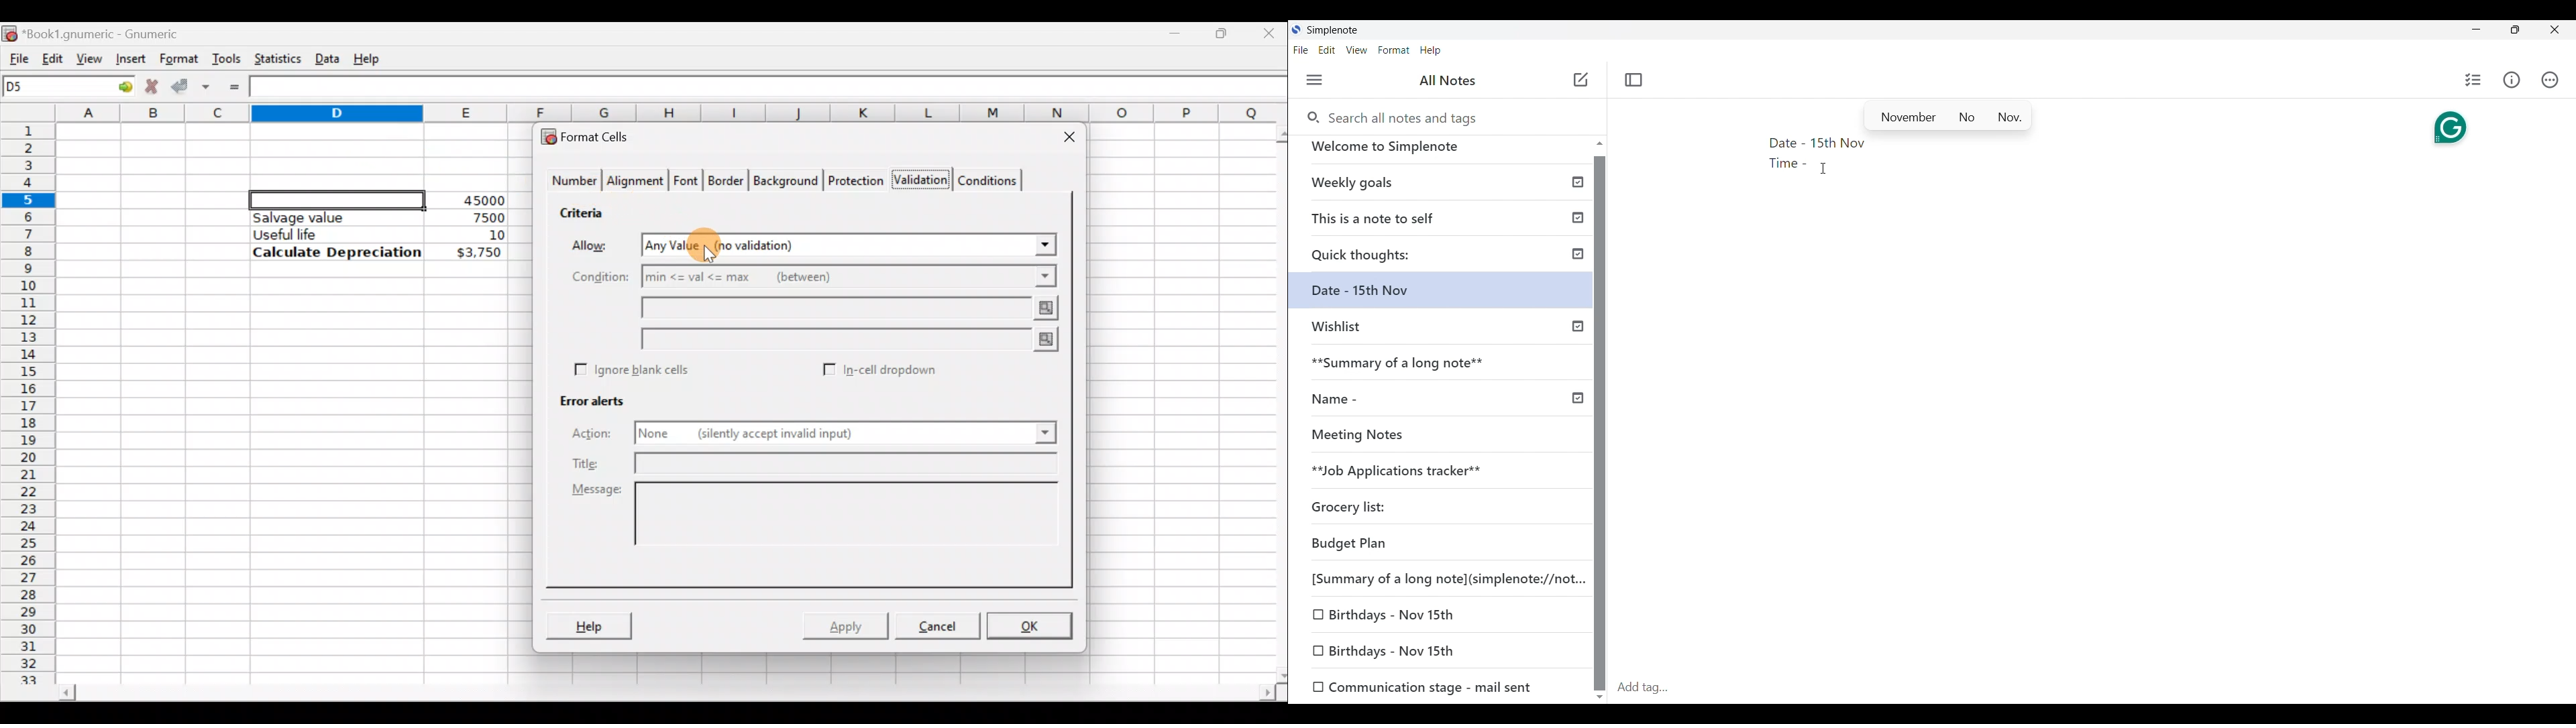 The width and height of the screenshot is (2576, 728). I want to click on Word suggestions for text typed in, so click(1947, 115).